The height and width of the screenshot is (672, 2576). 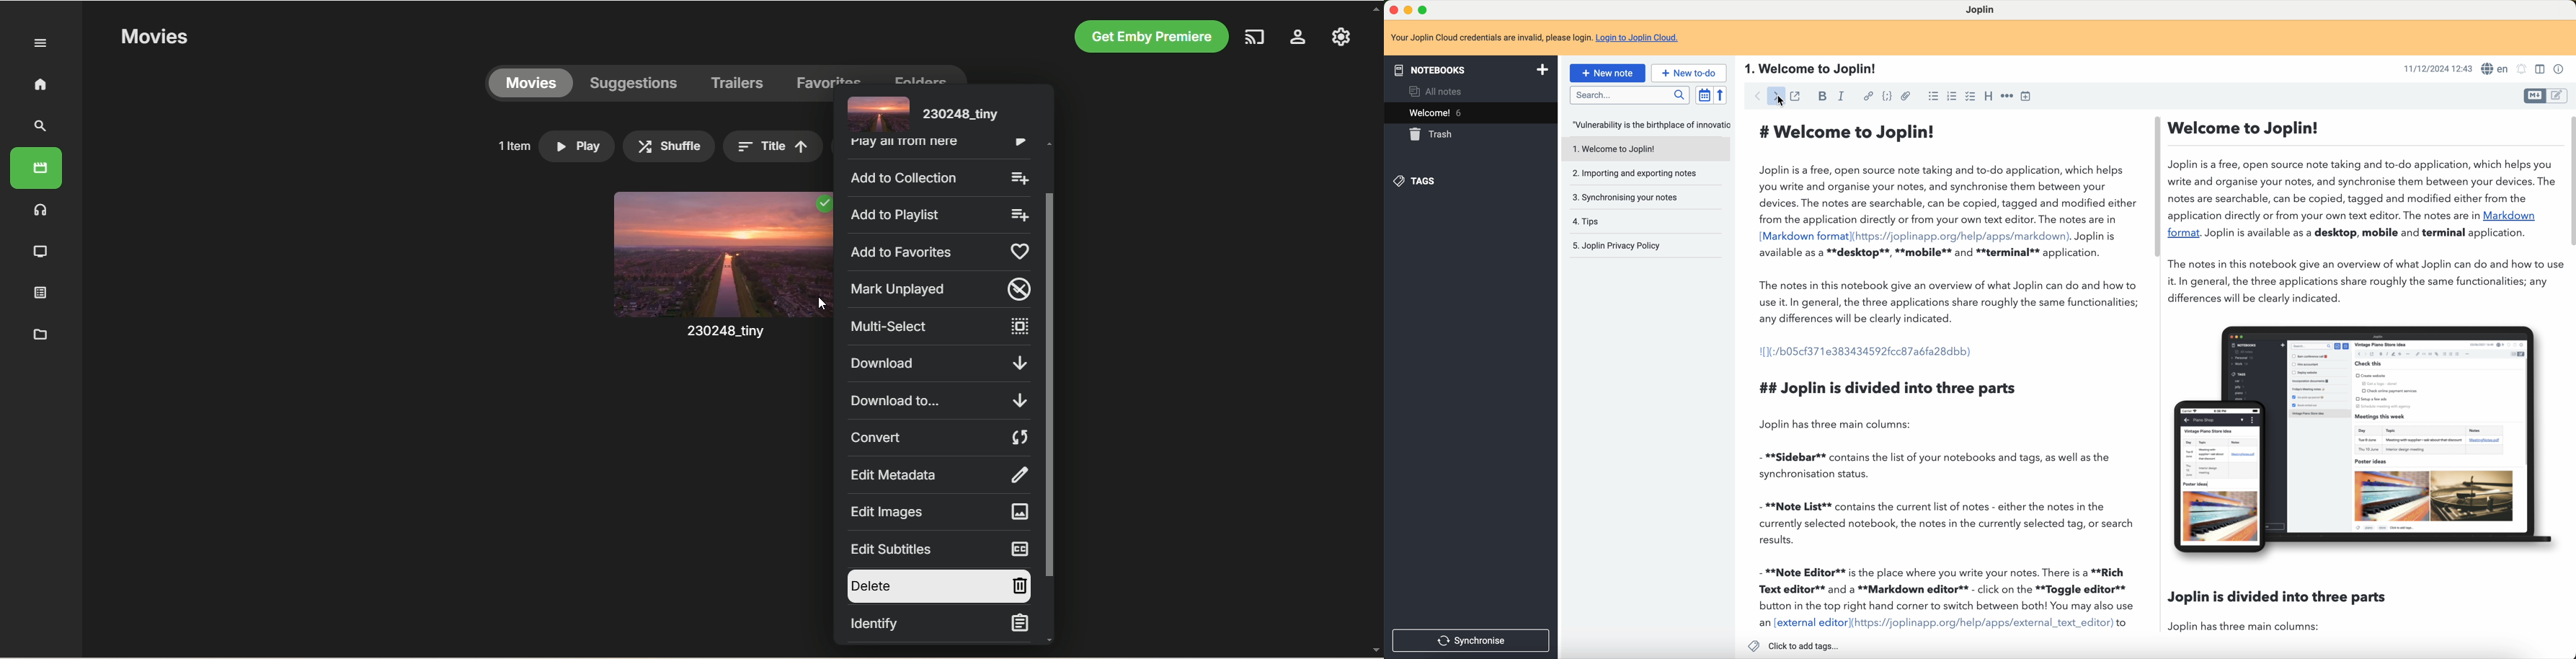 What do you see at coordinates (2524, 70) in the screenshot?
I see `set alarm` at bounding box center [2524, 70].